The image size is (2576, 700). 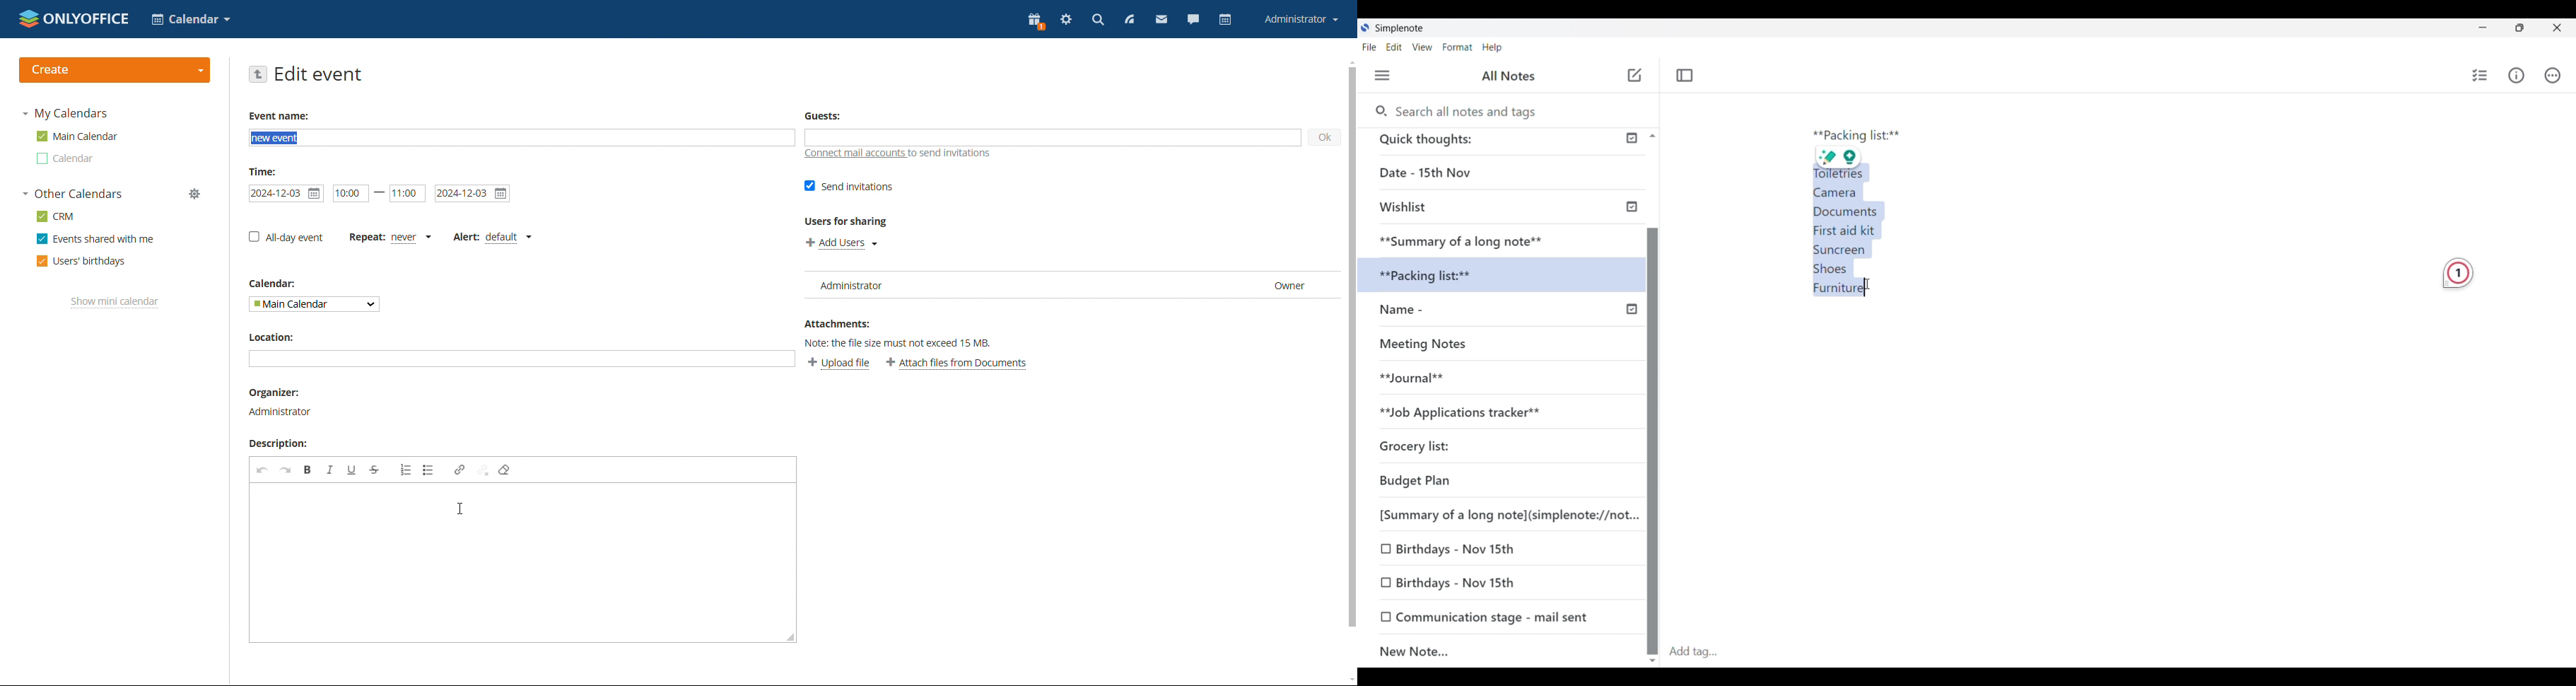 What do you see at coordinates (842, 243) in the screenshot?
I see `add users` at bounding box center [842, 243].